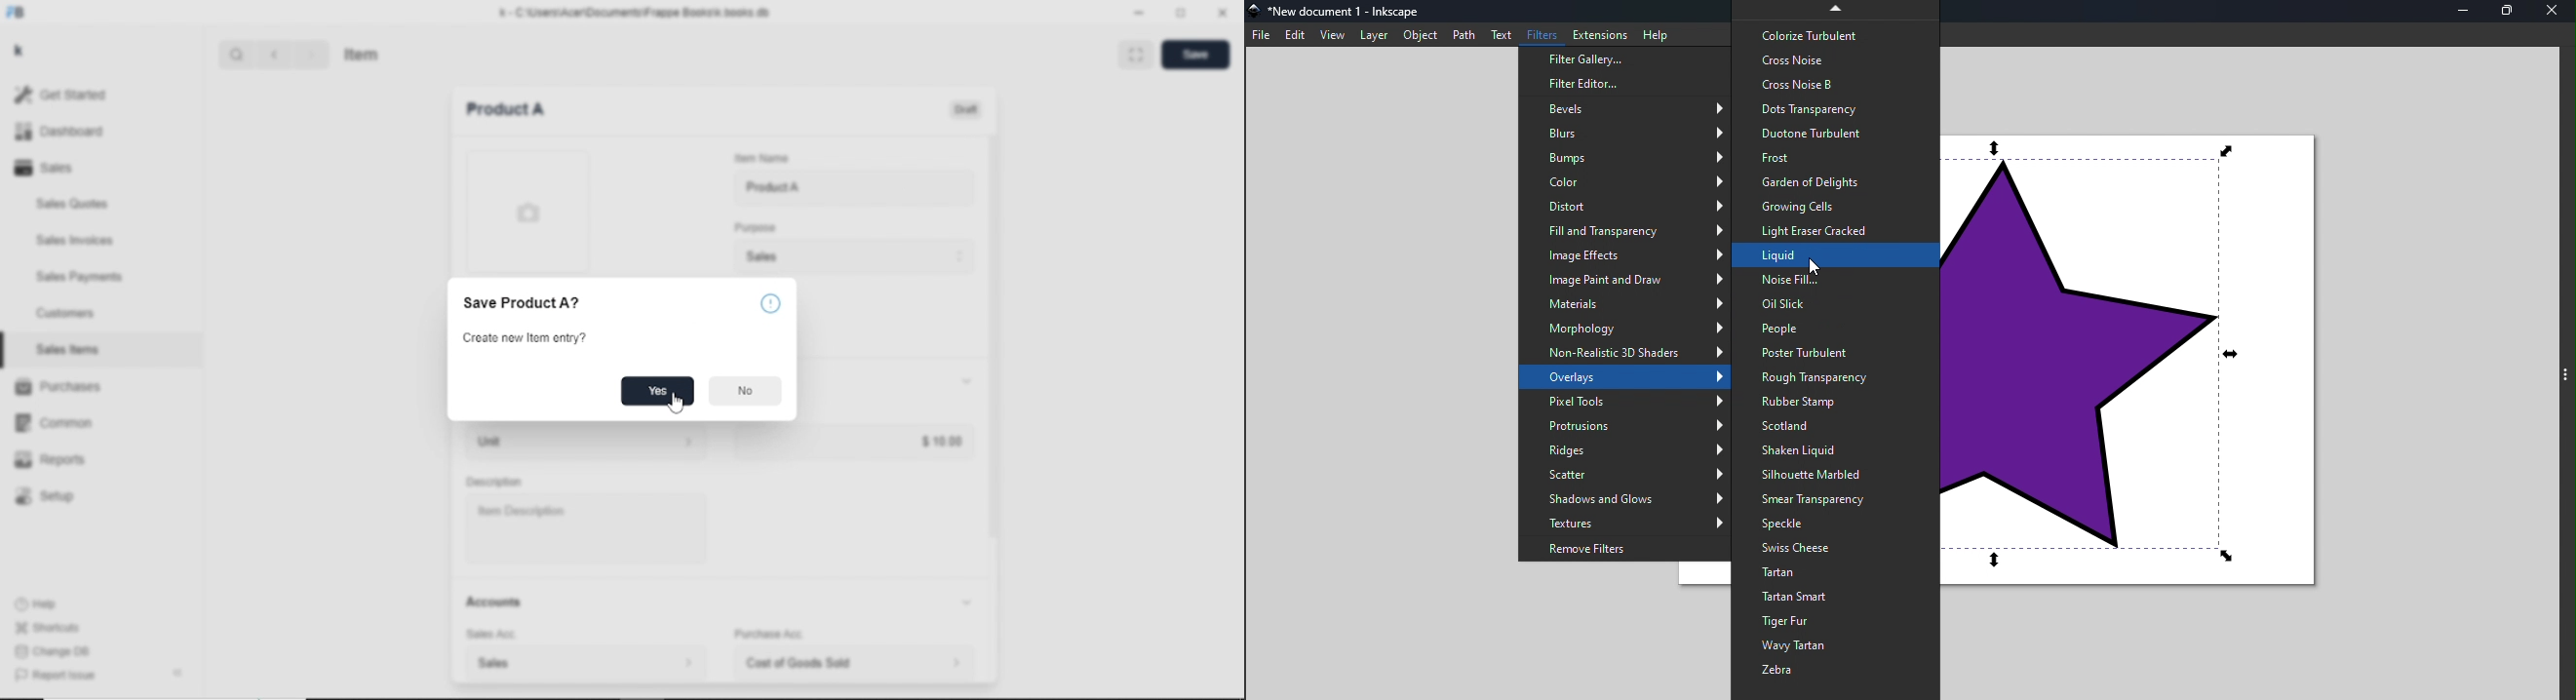  Describe the element at coordinates (639, 13) in the screenshot. I see `K -C\Users\Acer\Documents\ Frappe Books\k books db` at that location.